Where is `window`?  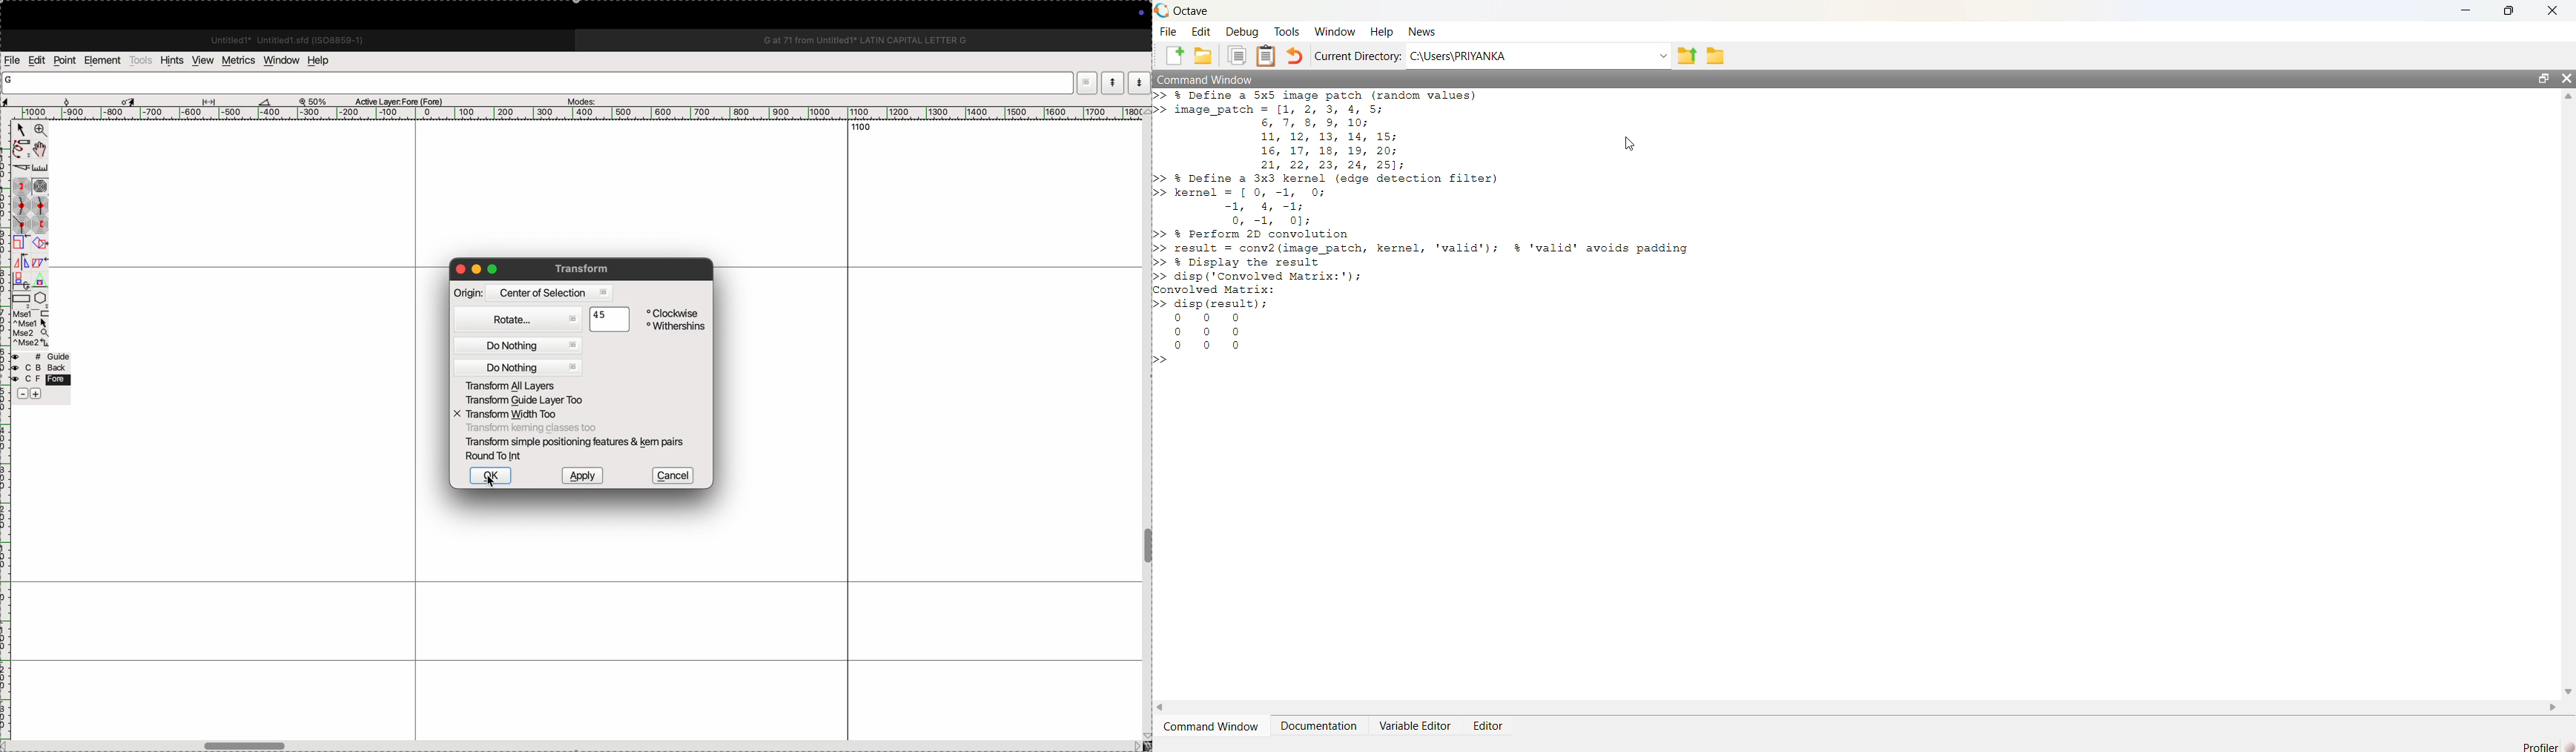
window is located at coordinates (282, 61).